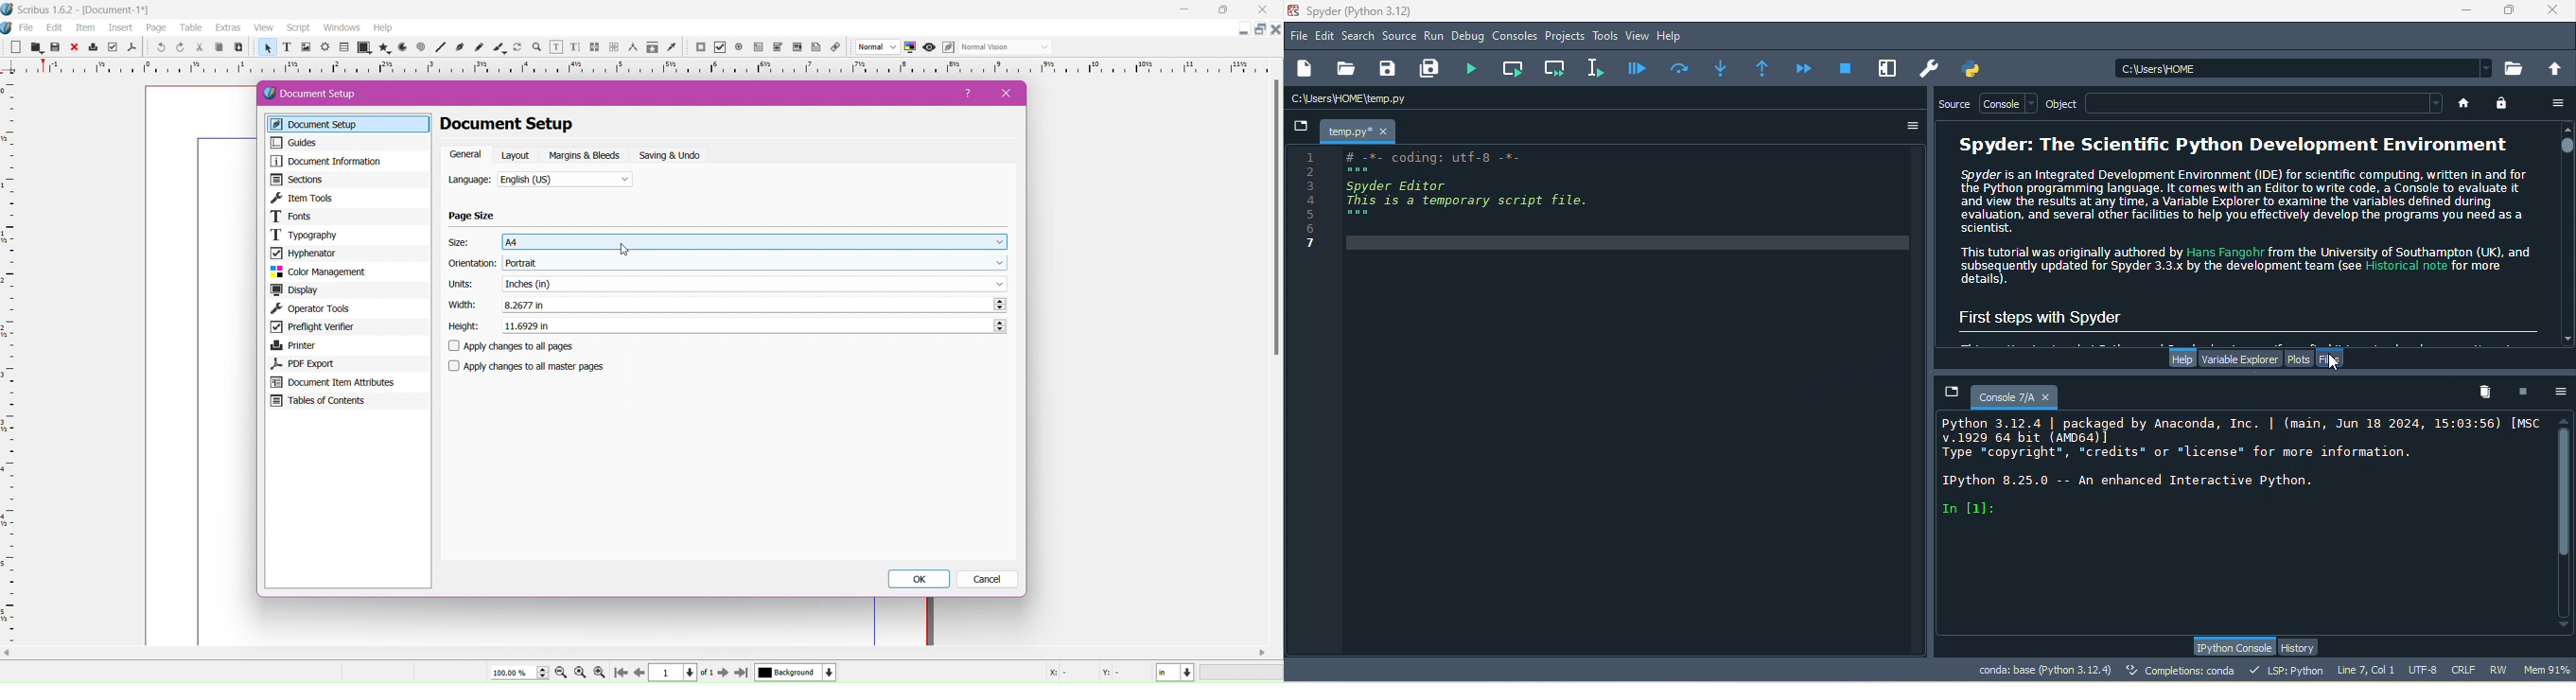 This screenshot has height=700, width=2576. What do you see at coordinates (753, 324) in the screenshot?
I see `Set the required Height` at bounding box center [753, 324].